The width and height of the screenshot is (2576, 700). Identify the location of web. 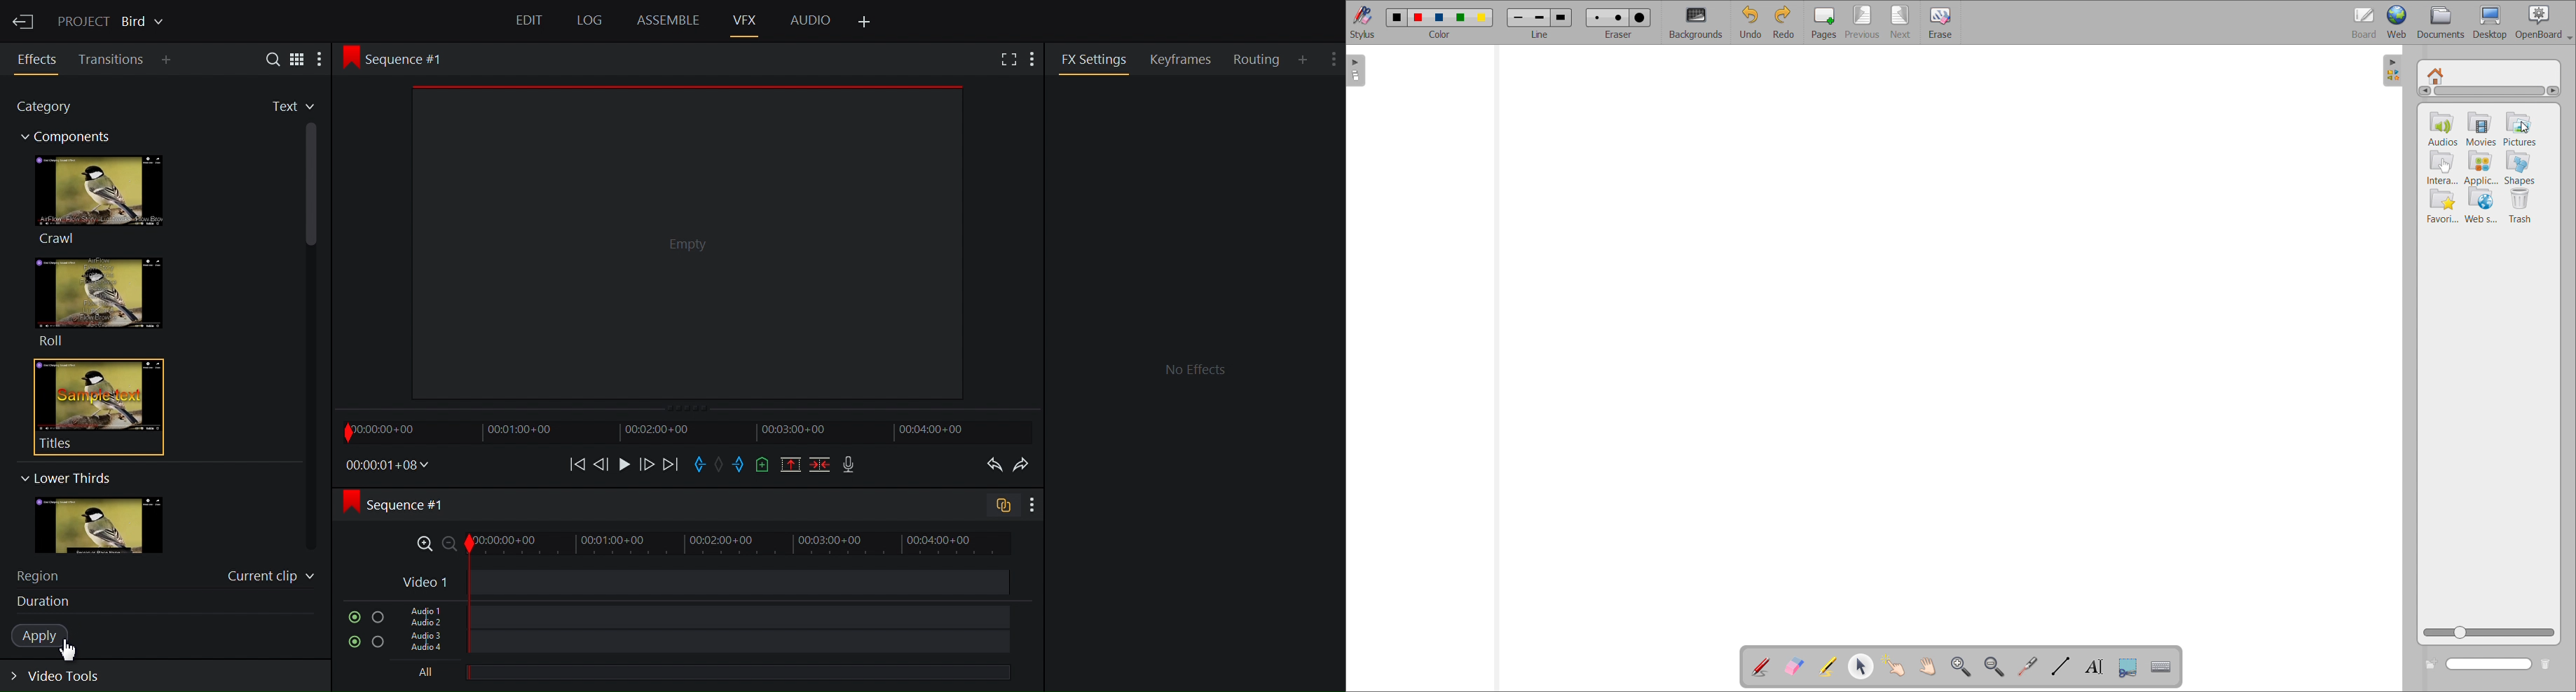
(2398, 22).